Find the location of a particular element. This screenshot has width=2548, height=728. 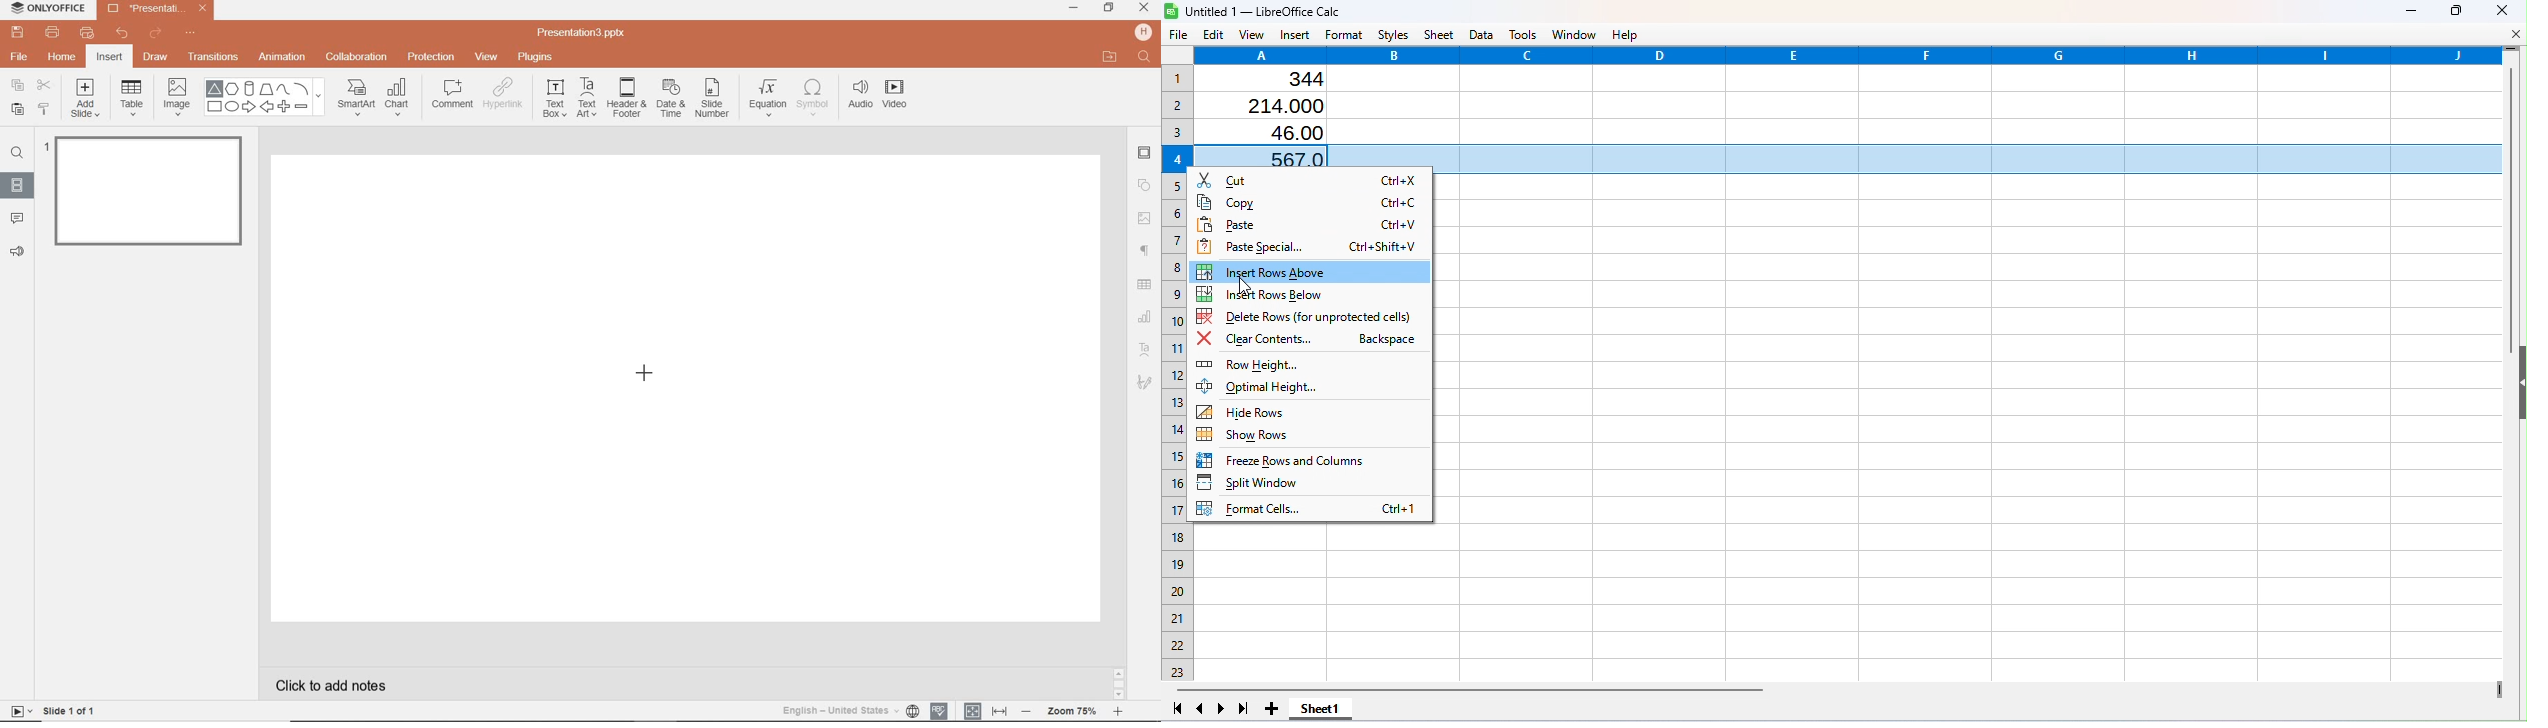

ZOOM level is located at coordinates (1073, 712).